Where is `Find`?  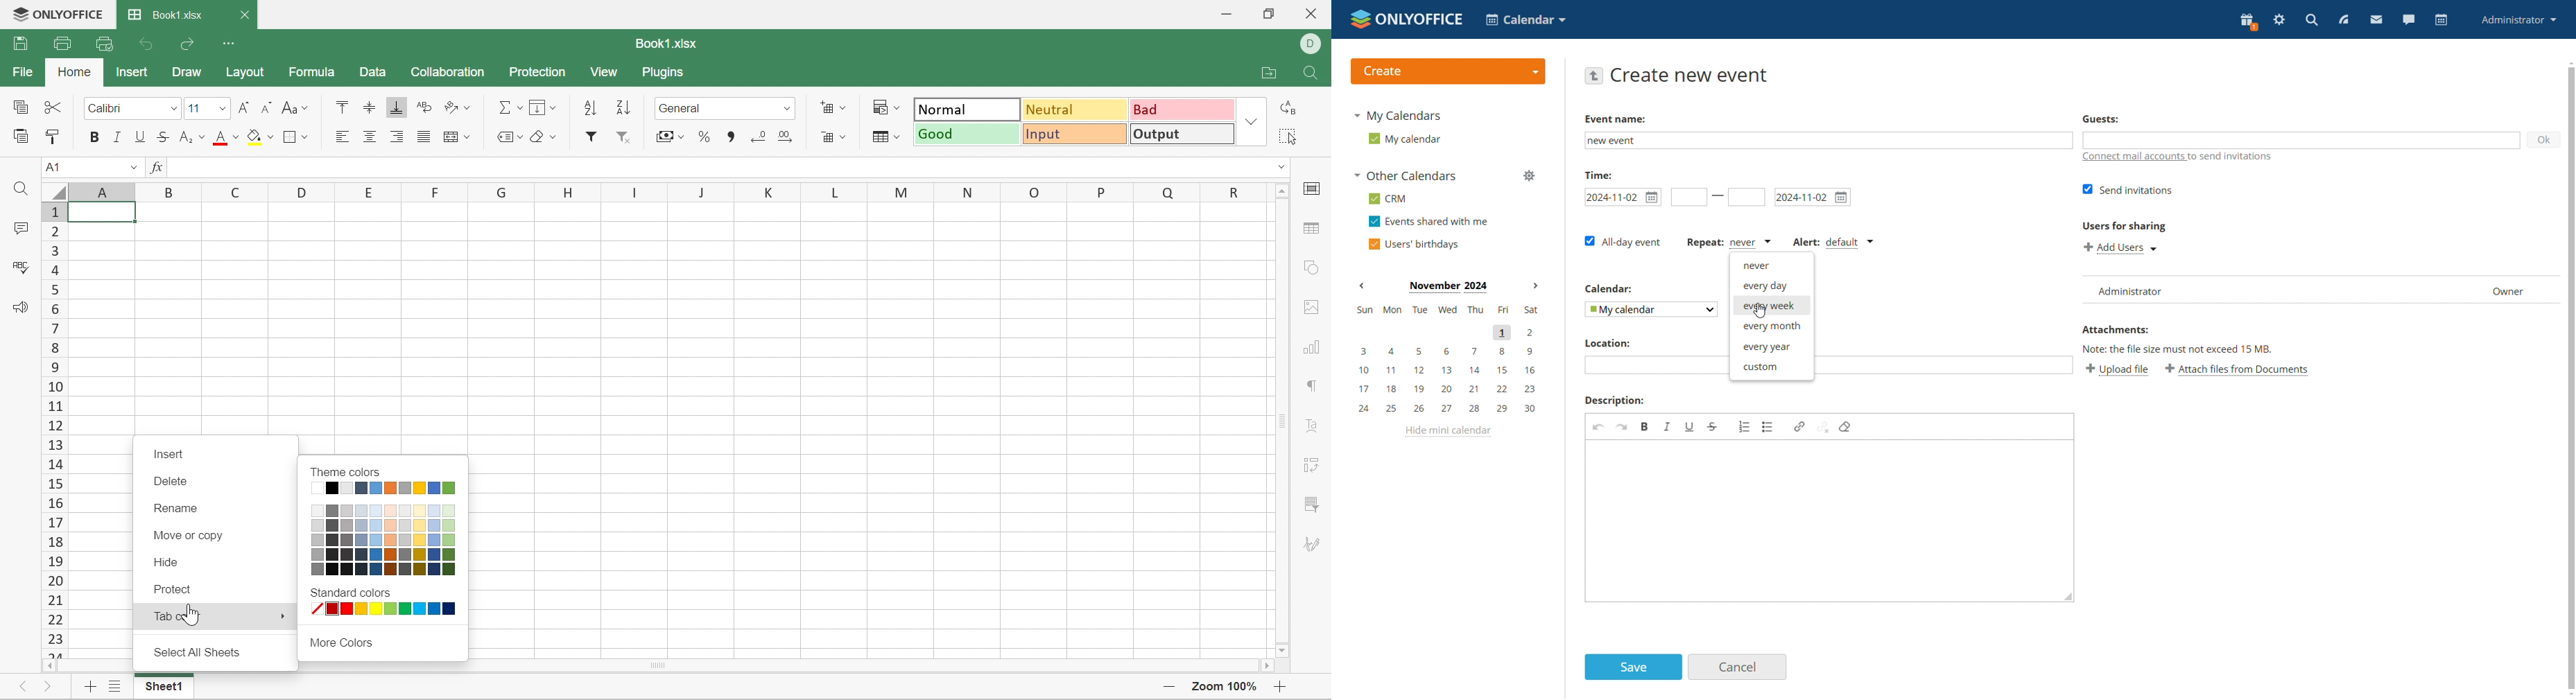
Find is located at coordinates (19, 191).